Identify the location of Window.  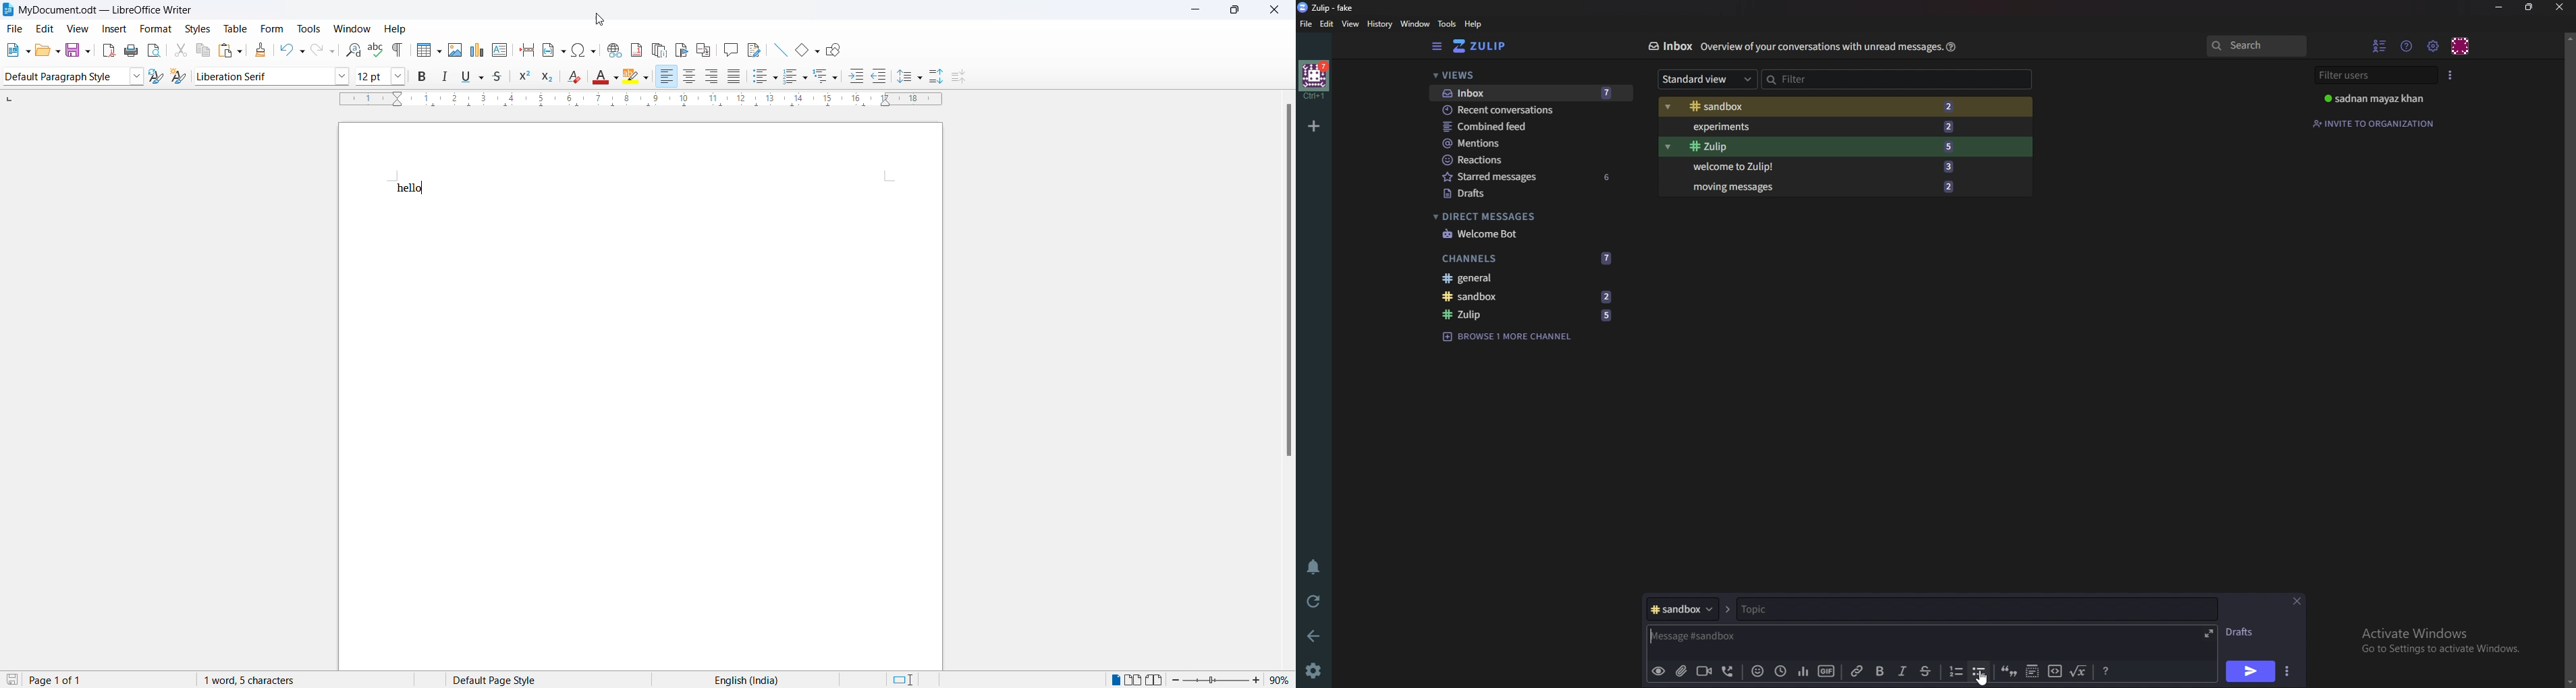
(1417, 24).